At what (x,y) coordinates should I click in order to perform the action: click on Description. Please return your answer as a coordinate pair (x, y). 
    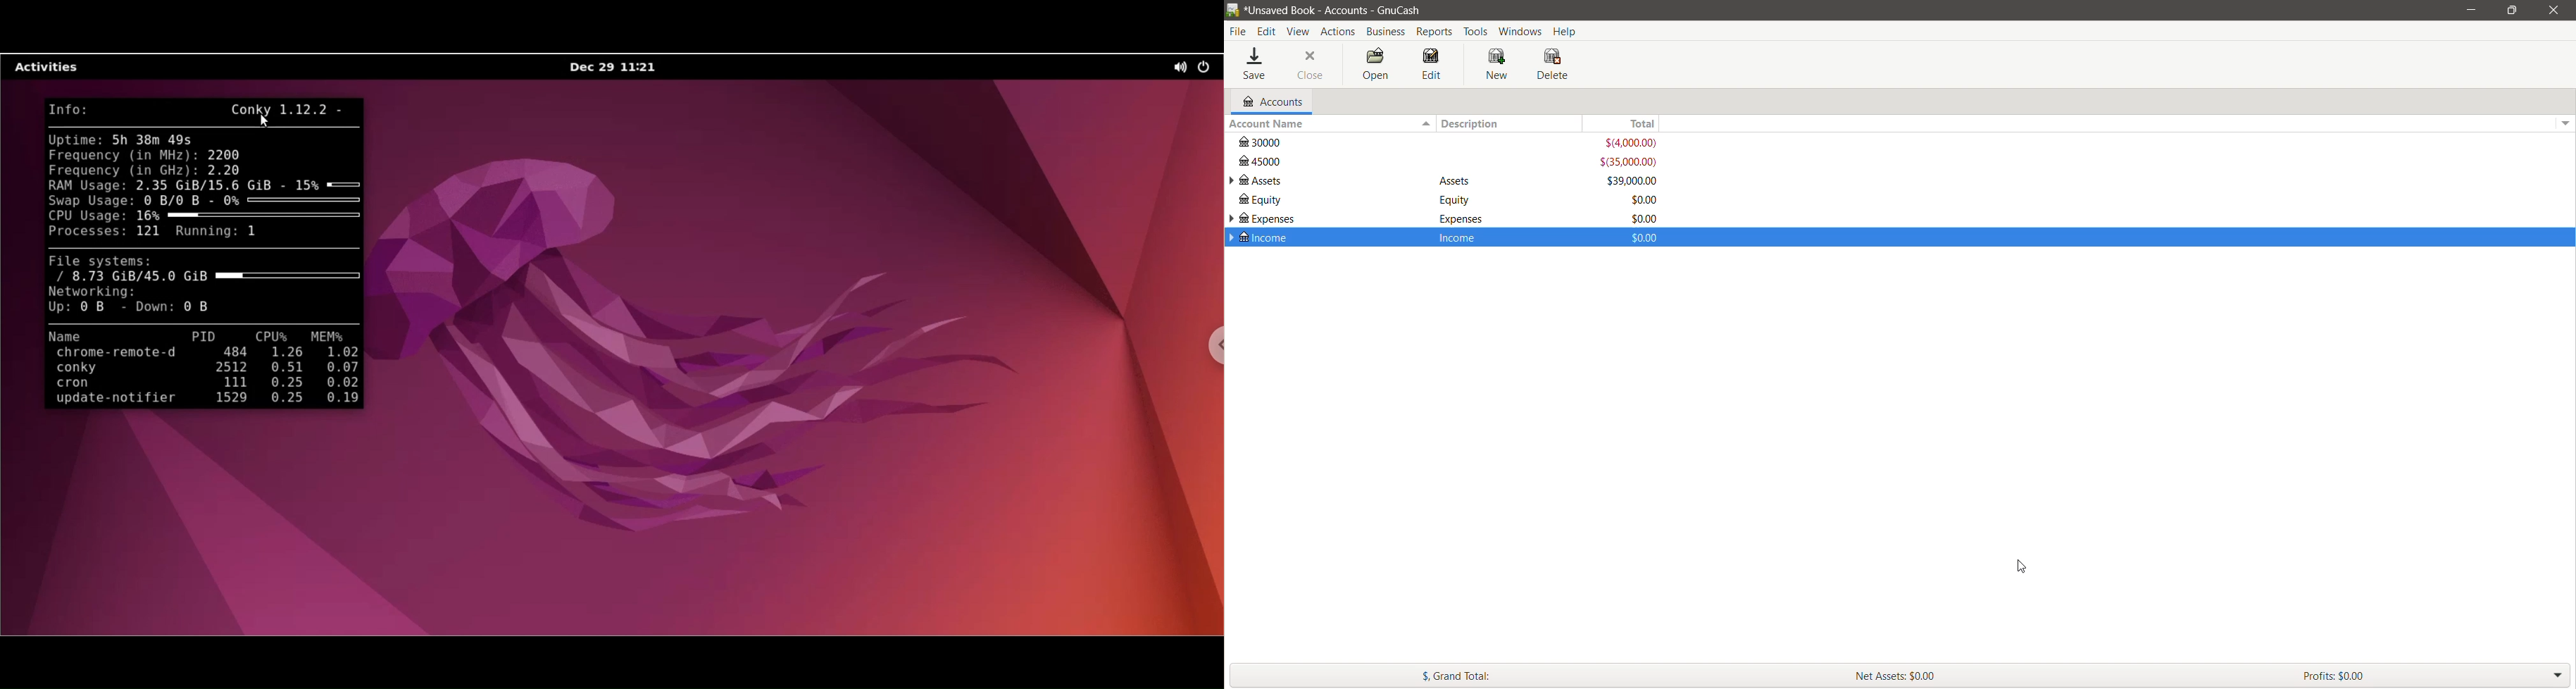
    Looking at the image, I should click on (1515, 123).